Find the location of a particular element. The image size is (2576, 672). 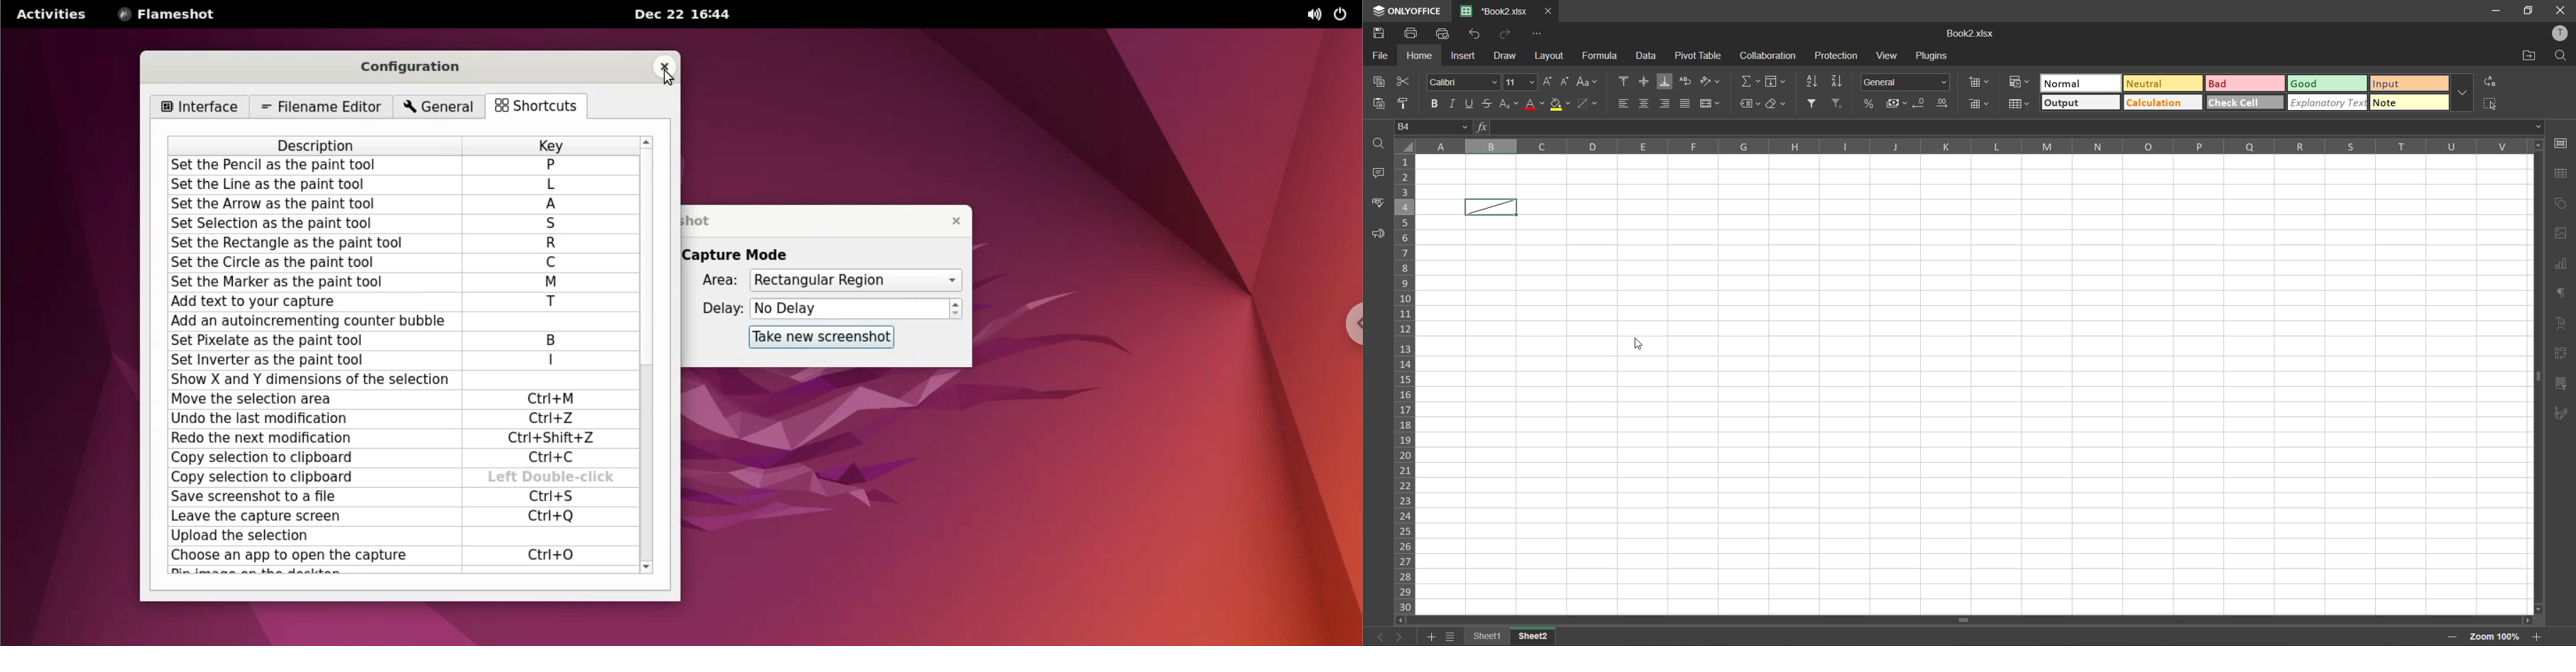

neutral is located at coordinates (2161, 85).